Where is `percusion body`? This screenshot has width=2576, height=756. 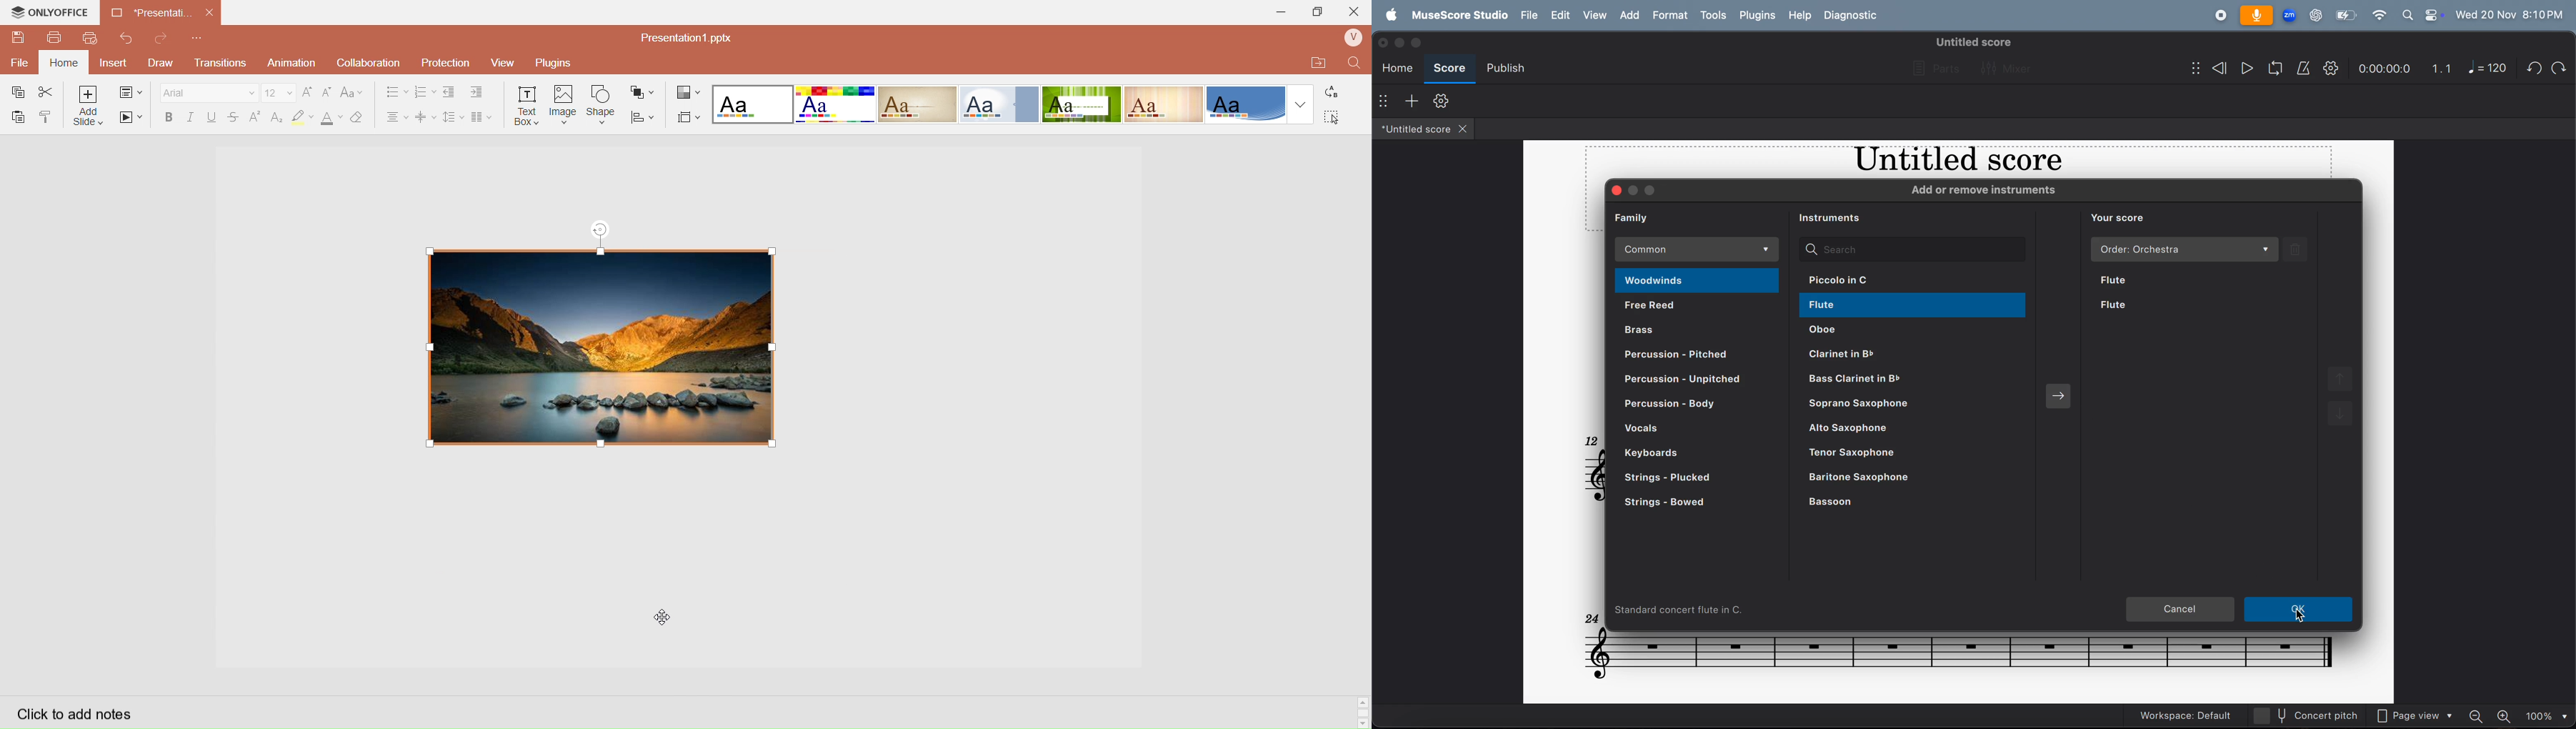
percusion body is located at coordinates (1682, 408).